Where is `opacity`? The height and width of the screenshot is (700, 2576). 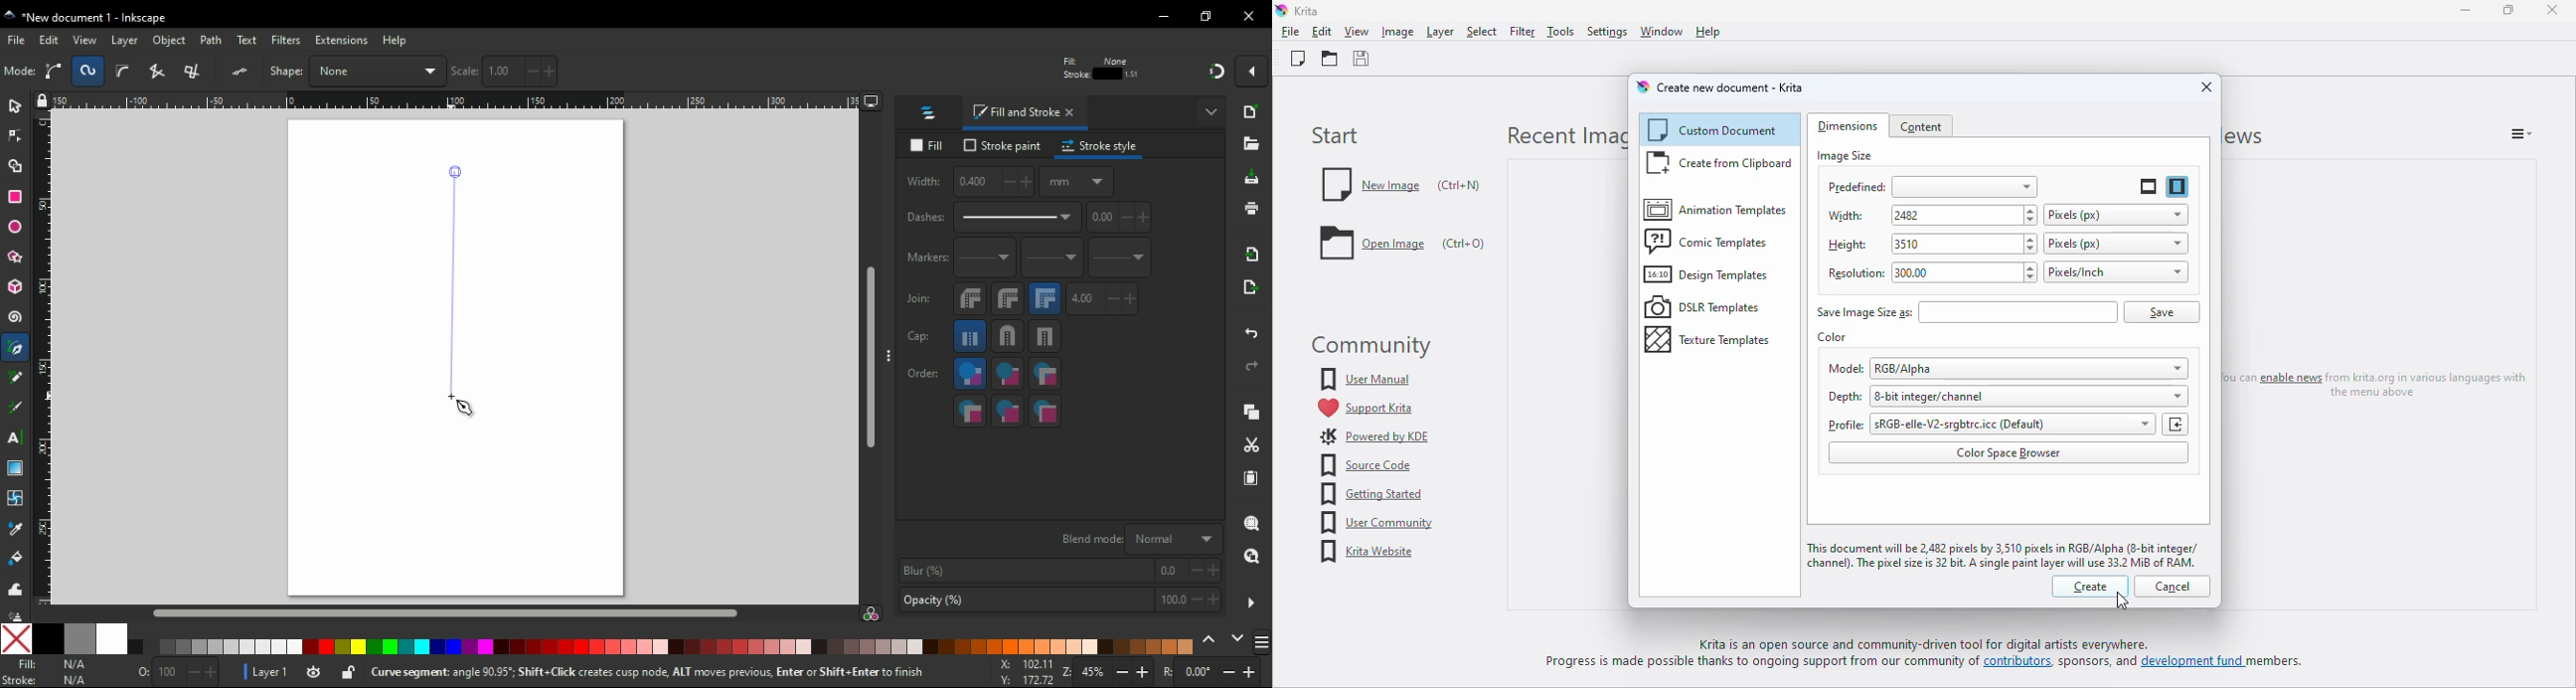 opacity is located at coordinates (1058, 602).